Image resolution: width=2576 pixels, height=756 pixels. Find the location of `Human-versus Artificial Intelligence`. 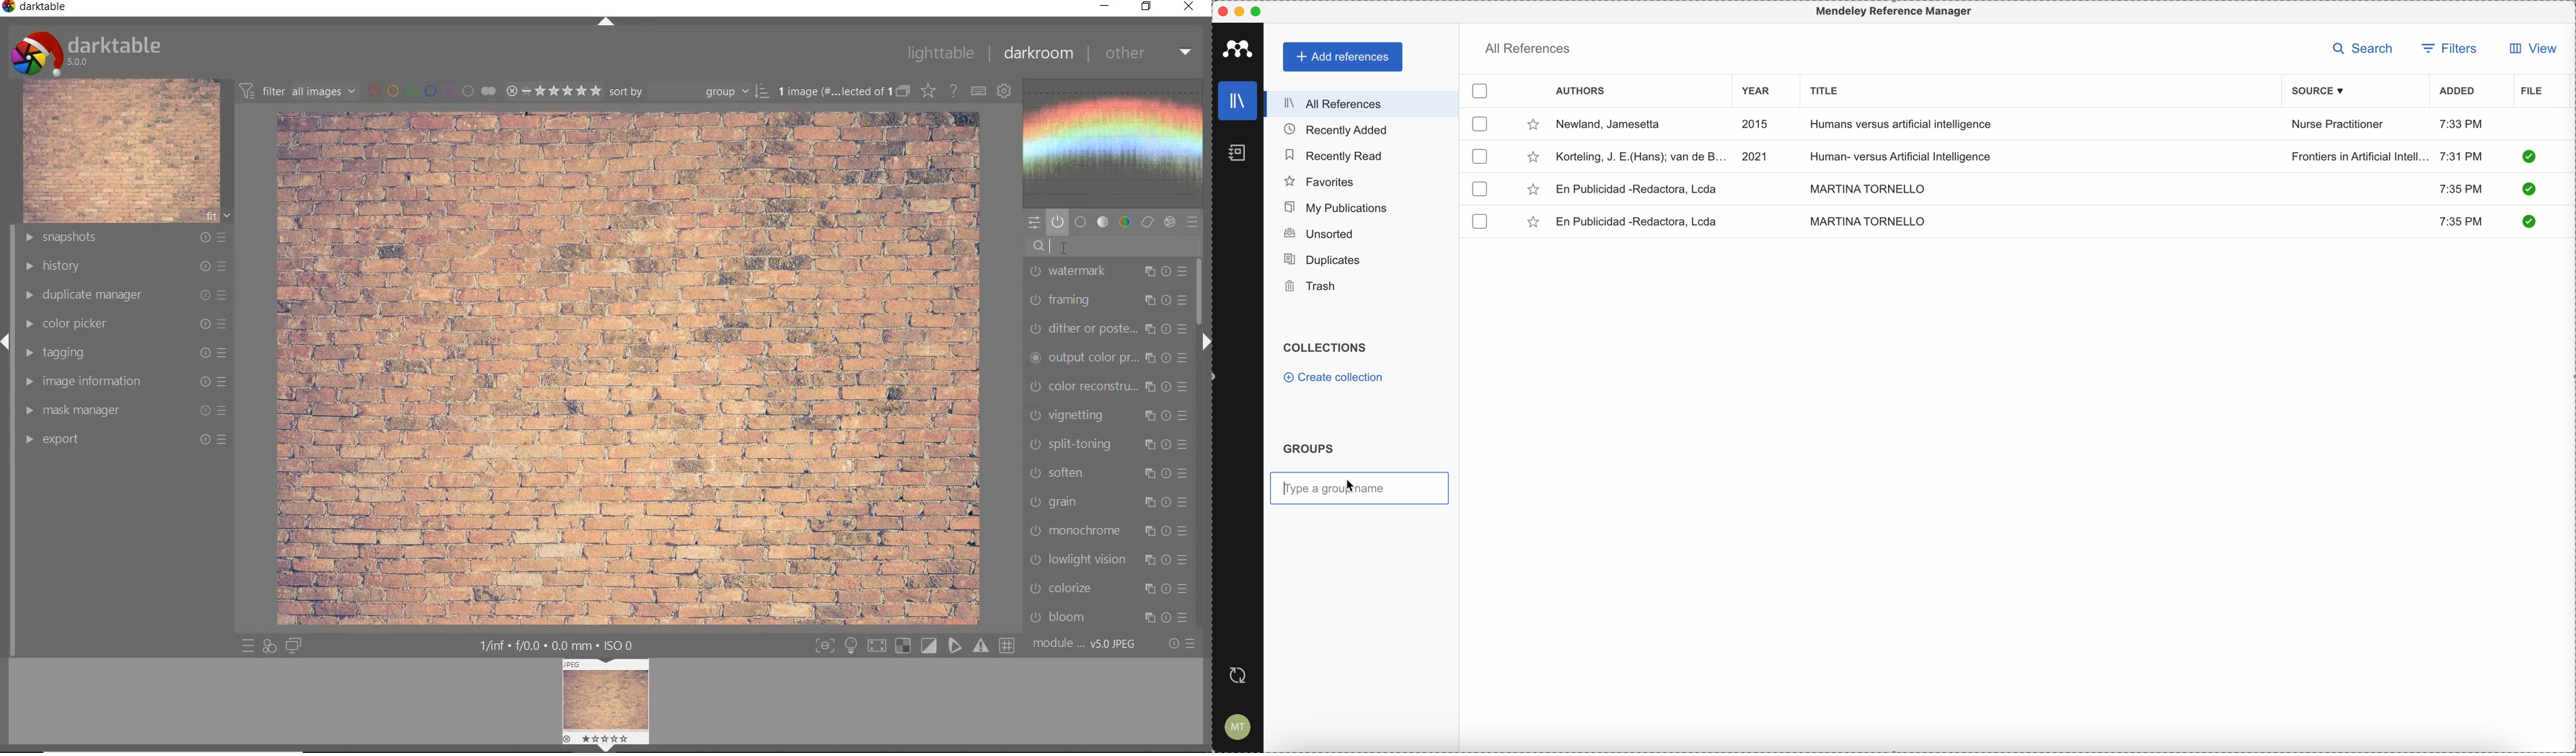

Human-versus Artificial Intelligence is located at coordinates (1910, 155).